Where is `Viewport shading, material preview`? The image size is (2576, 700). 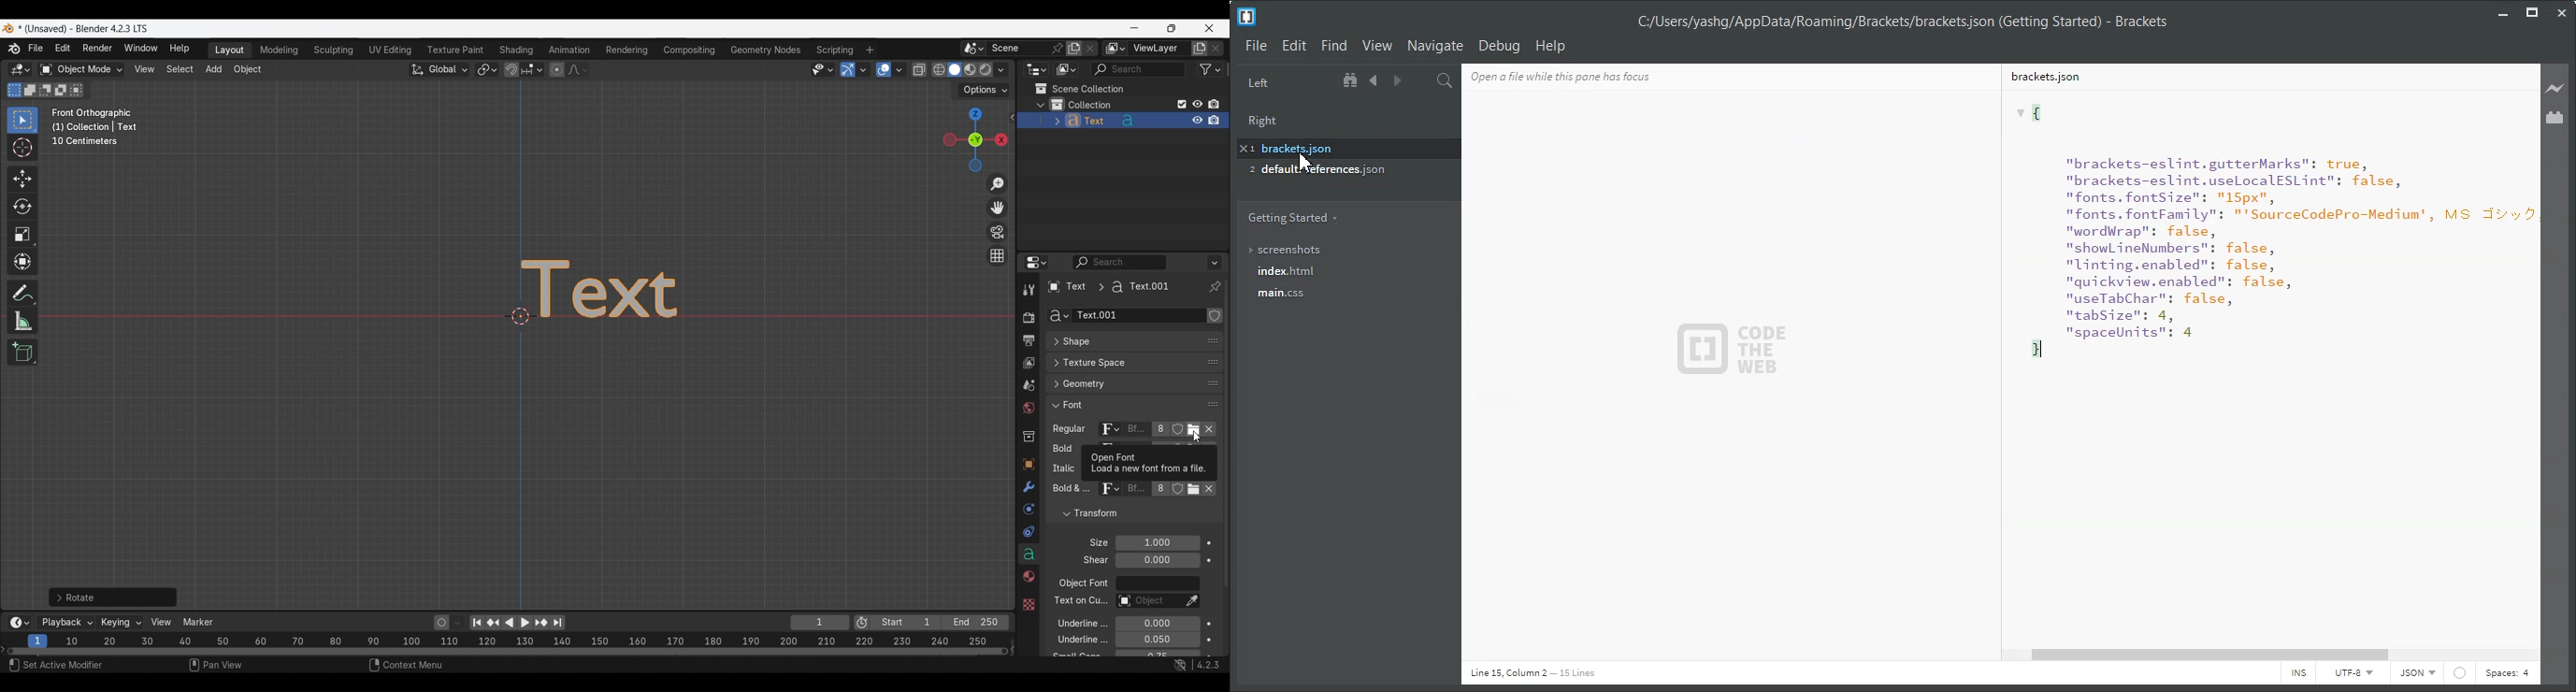 Viewport shading, material preview is located at coordinates (970, 69).